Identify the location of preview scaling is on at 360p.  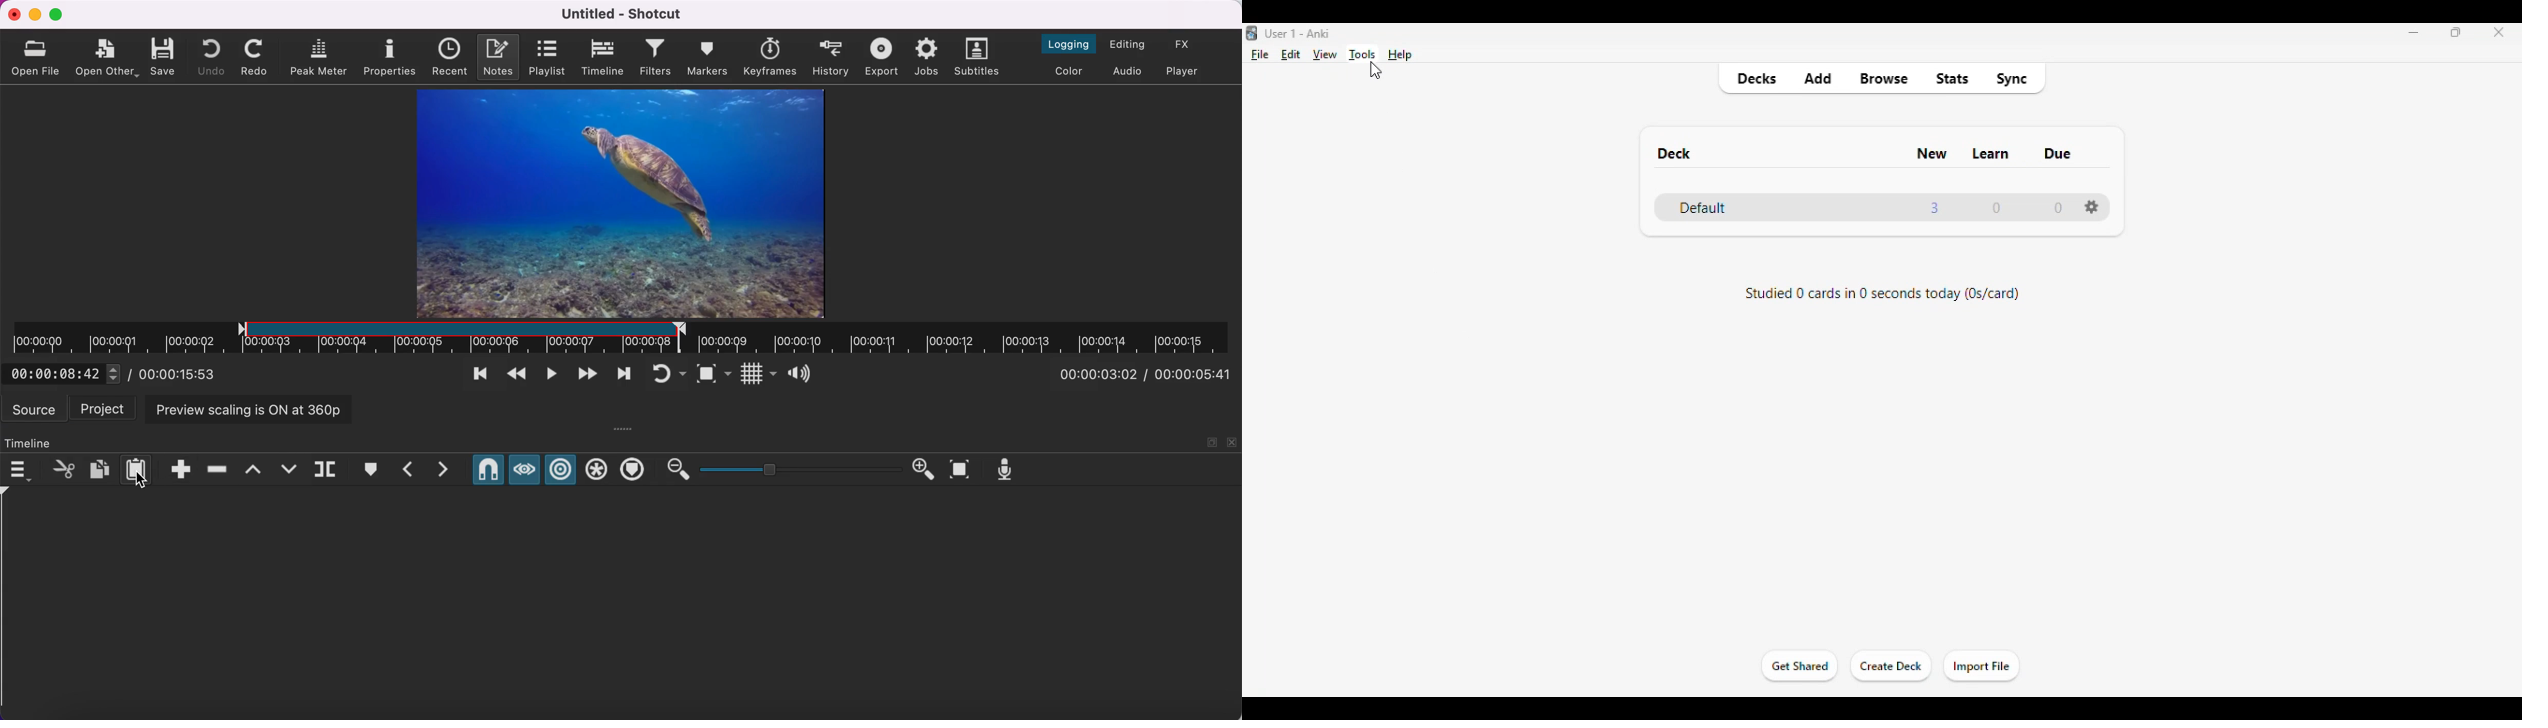
(249, 410).